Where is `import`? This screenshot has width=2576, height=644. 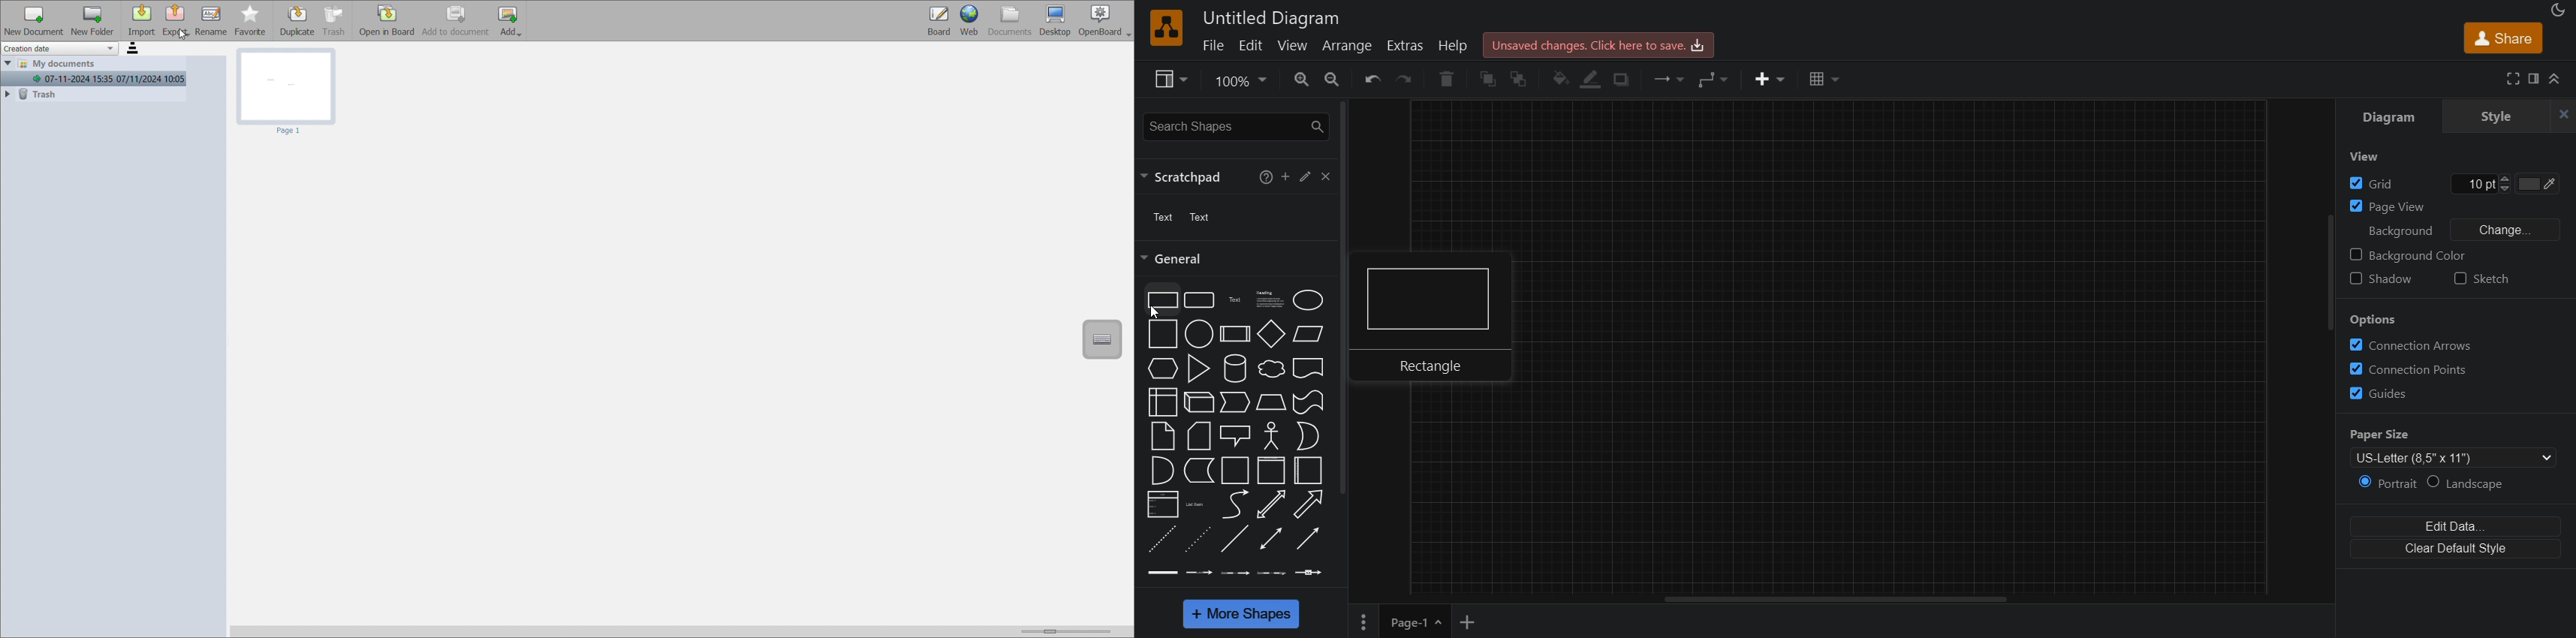 import is located at coordinates (141, 21).